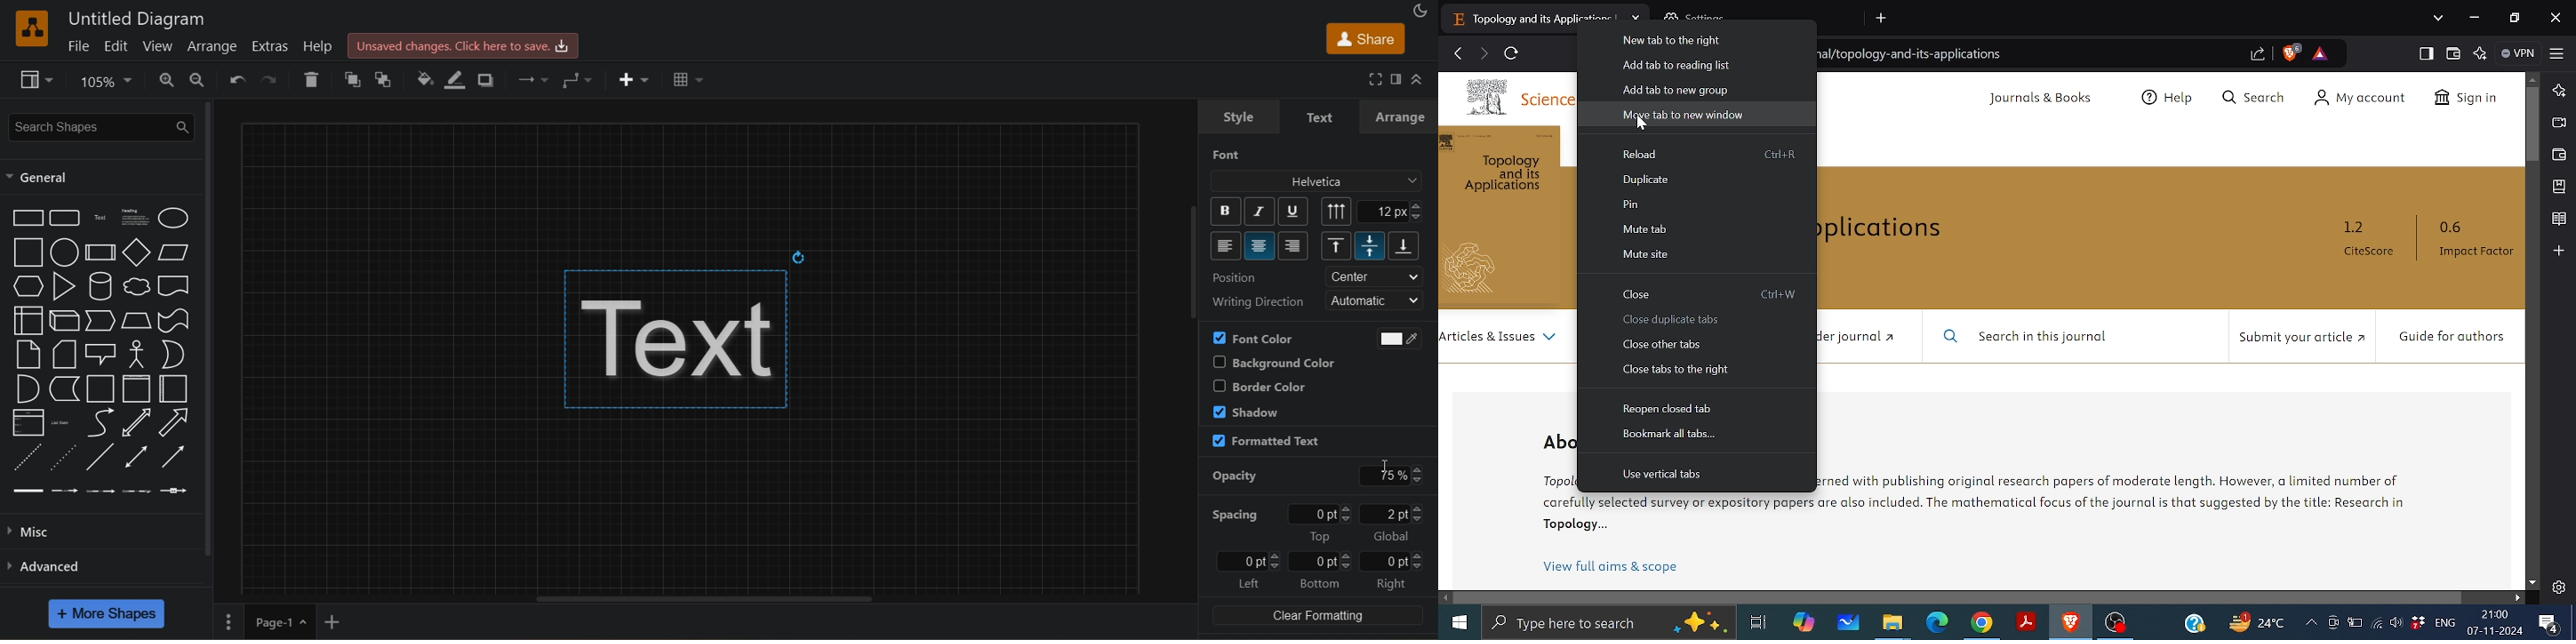 This screenshot has width=2576, height=644. I want to click on more shapes, so click(106, 614).